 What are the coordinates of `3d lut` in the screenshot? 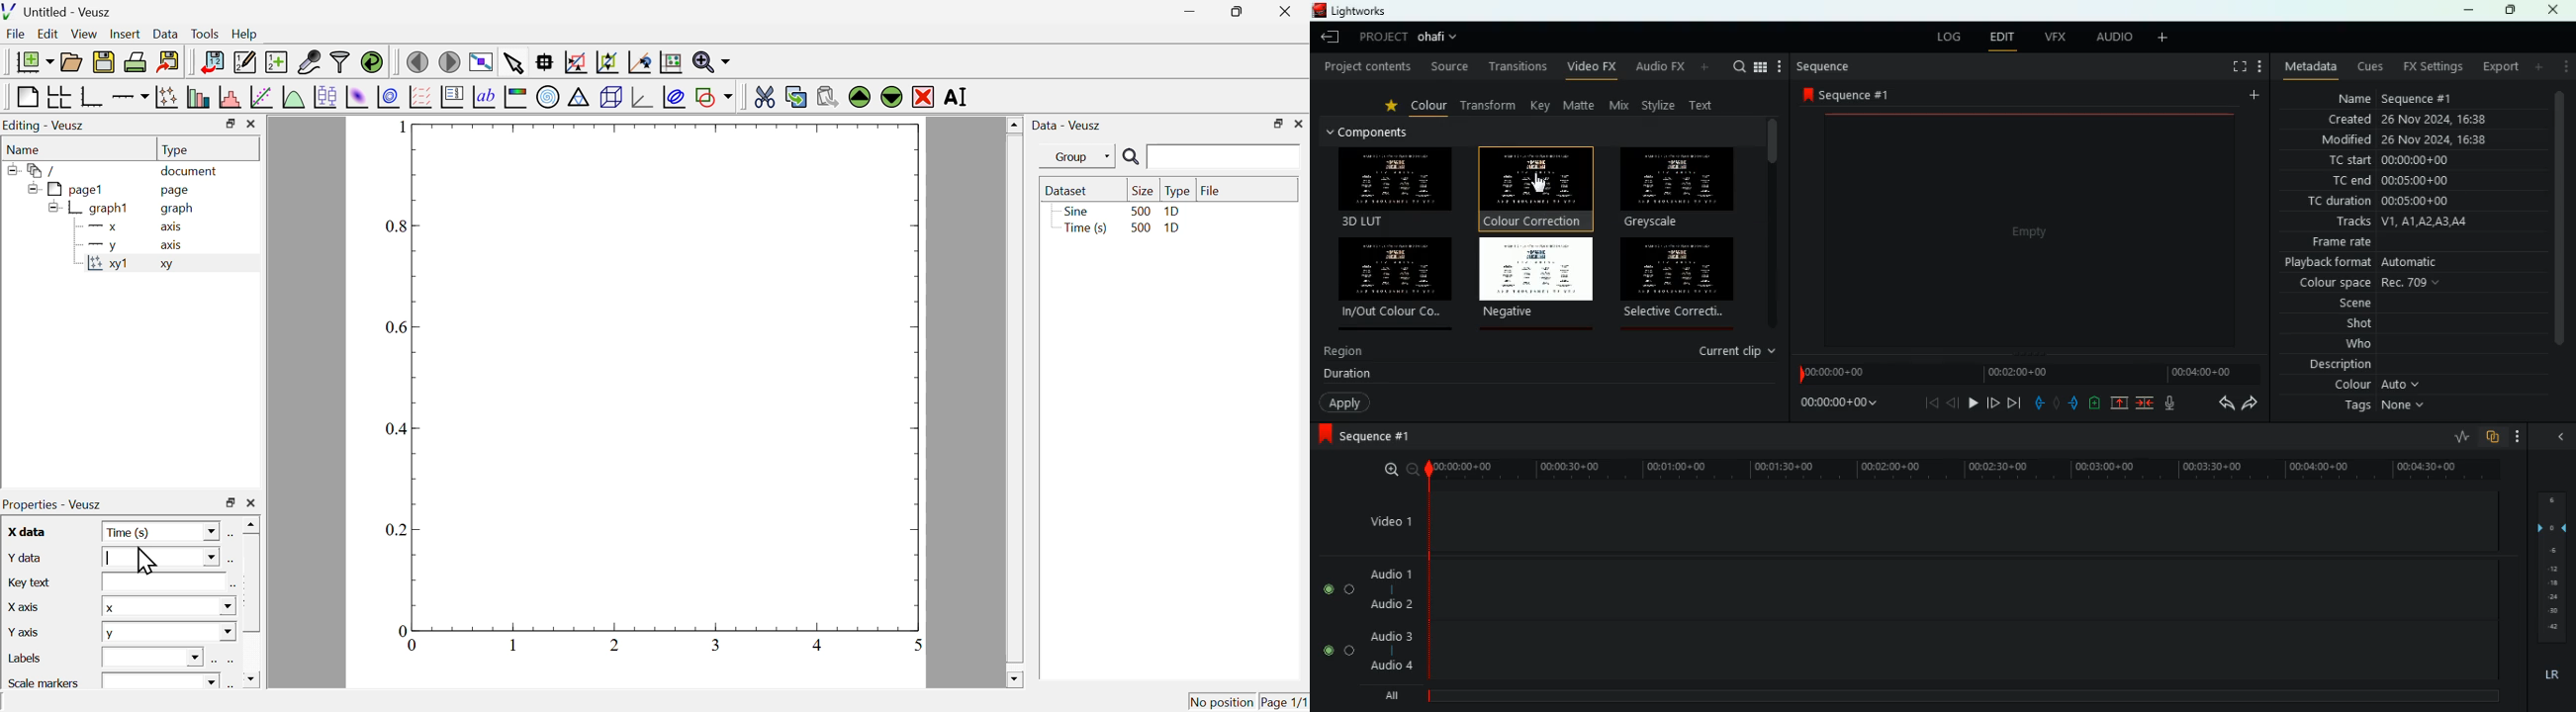 It's located at (1397, 187).